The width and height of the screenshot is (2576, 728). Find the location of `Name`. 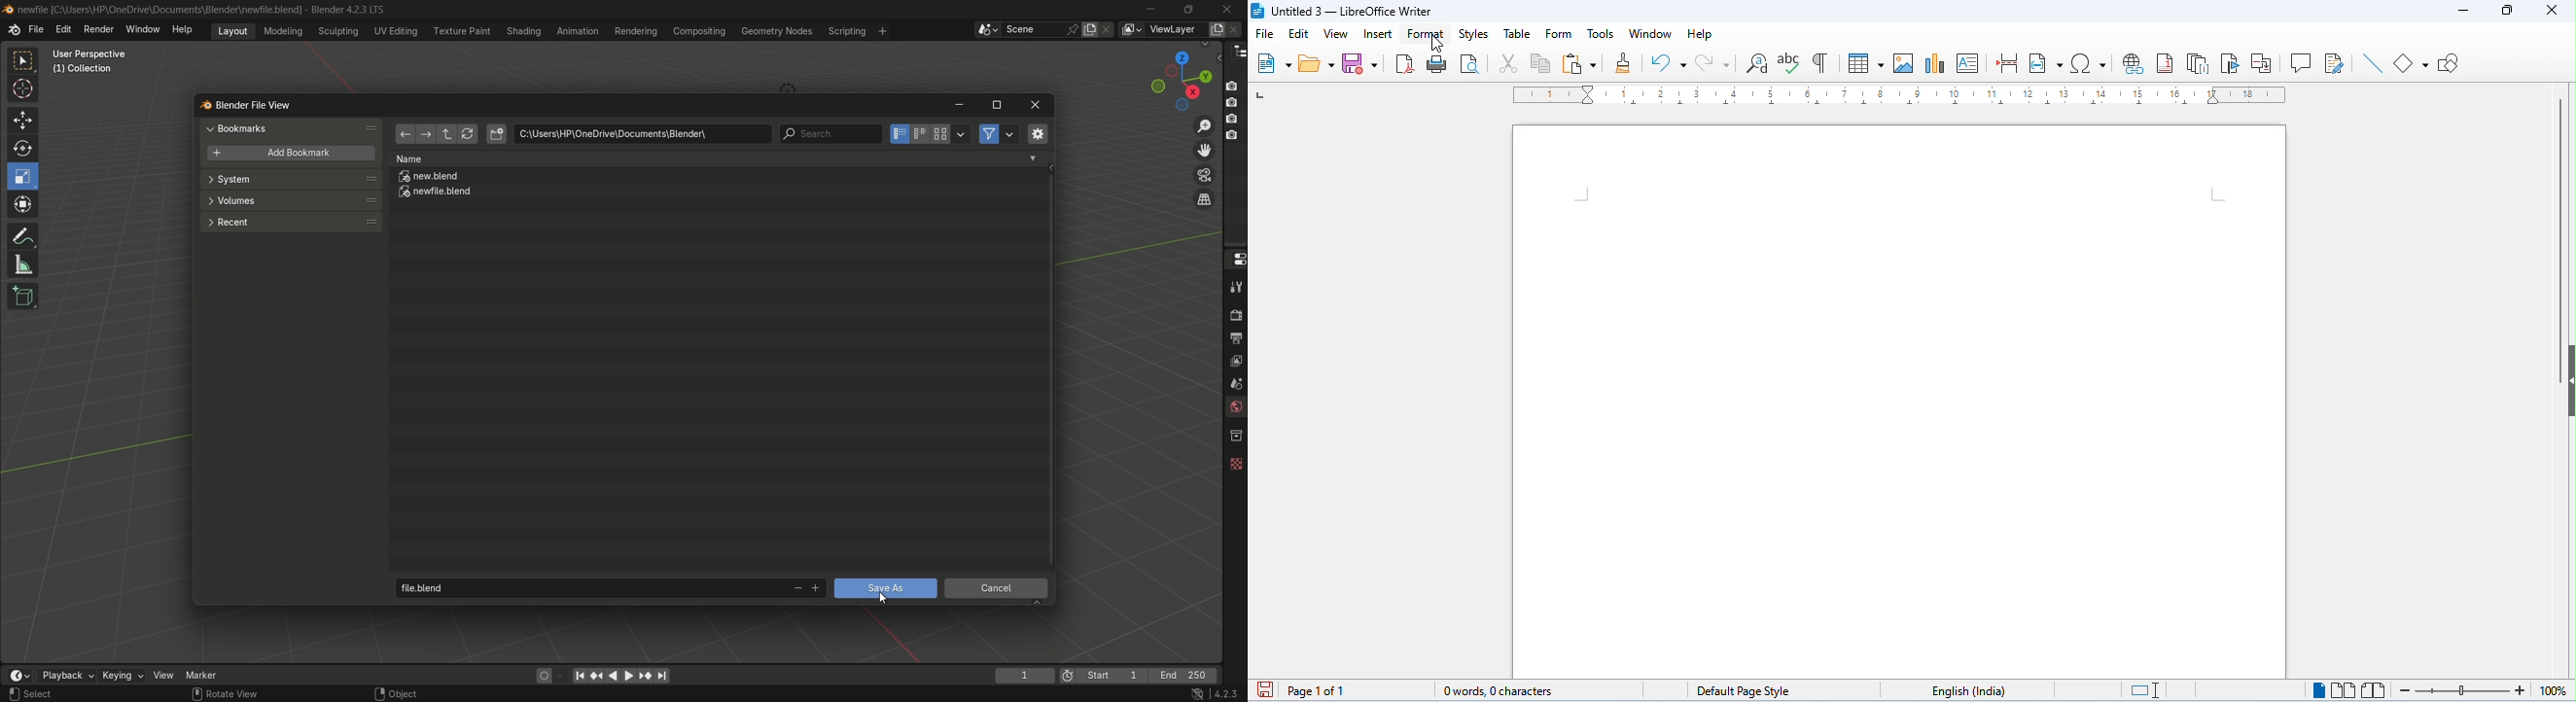

Name is located at coordinates (716, 159).